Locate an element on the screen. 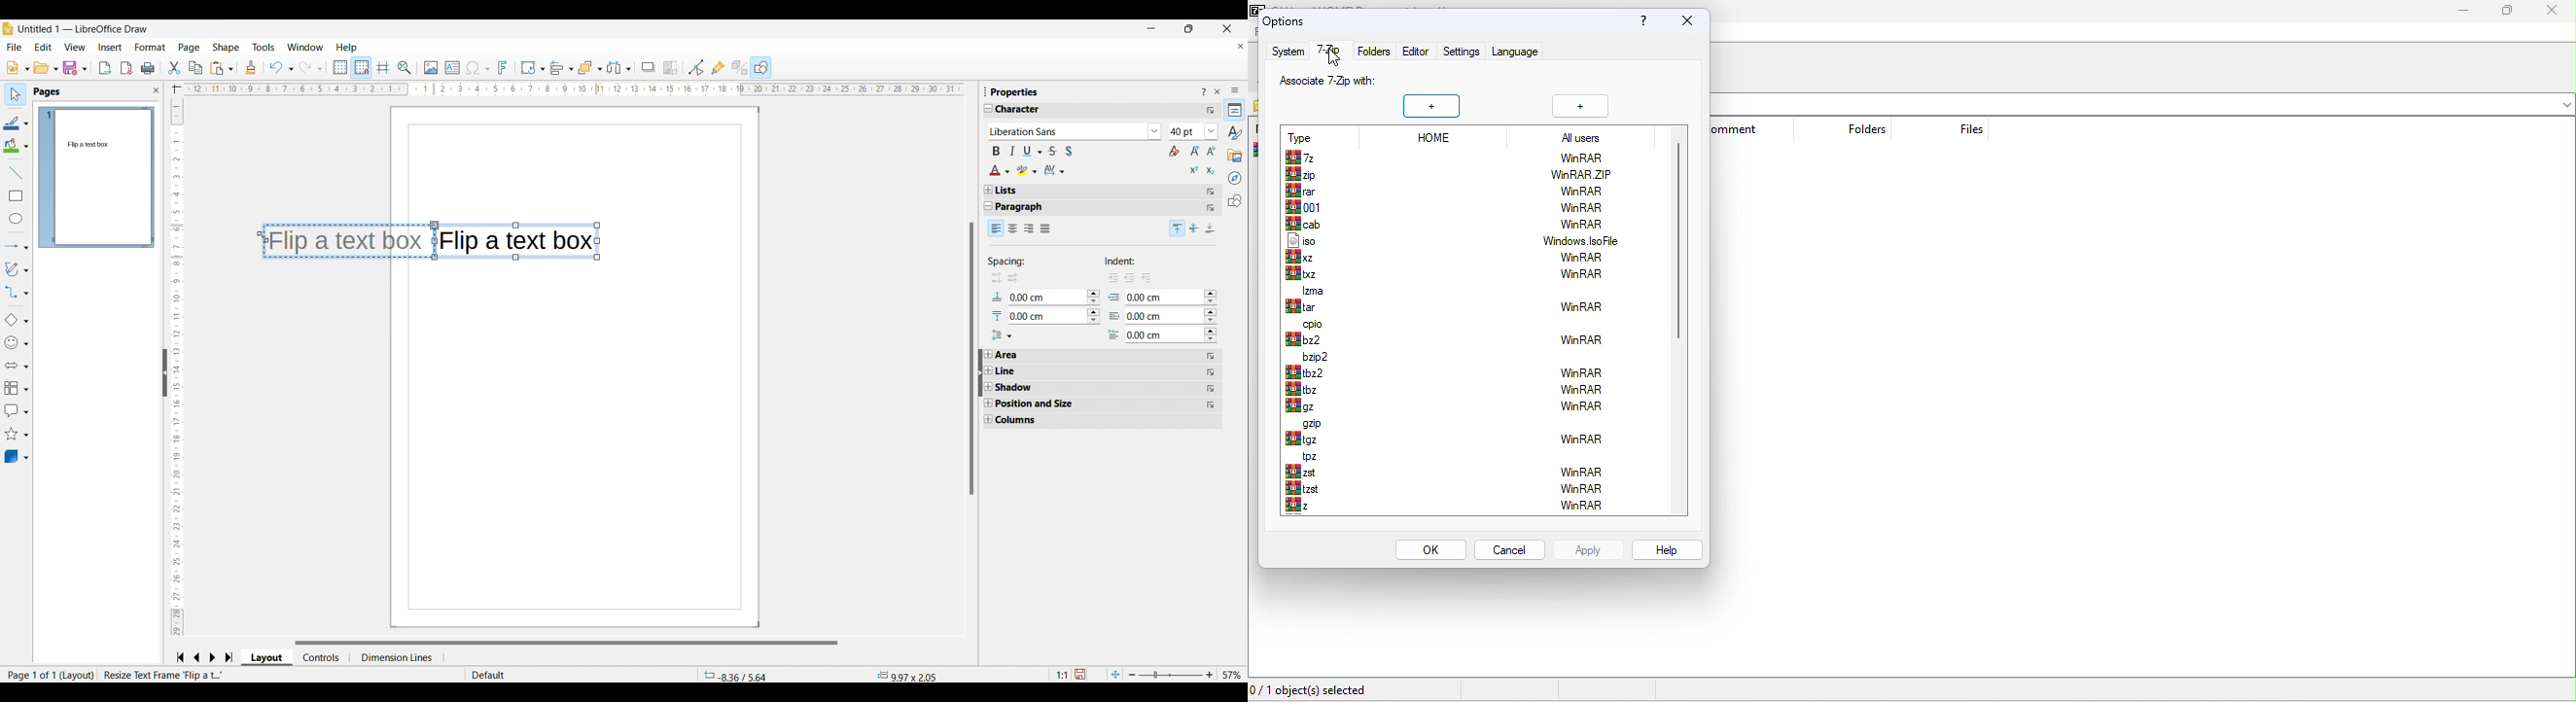 The width and height of the screenshot is (2576, 728). Shape menu is located at coordinates (226, 47).